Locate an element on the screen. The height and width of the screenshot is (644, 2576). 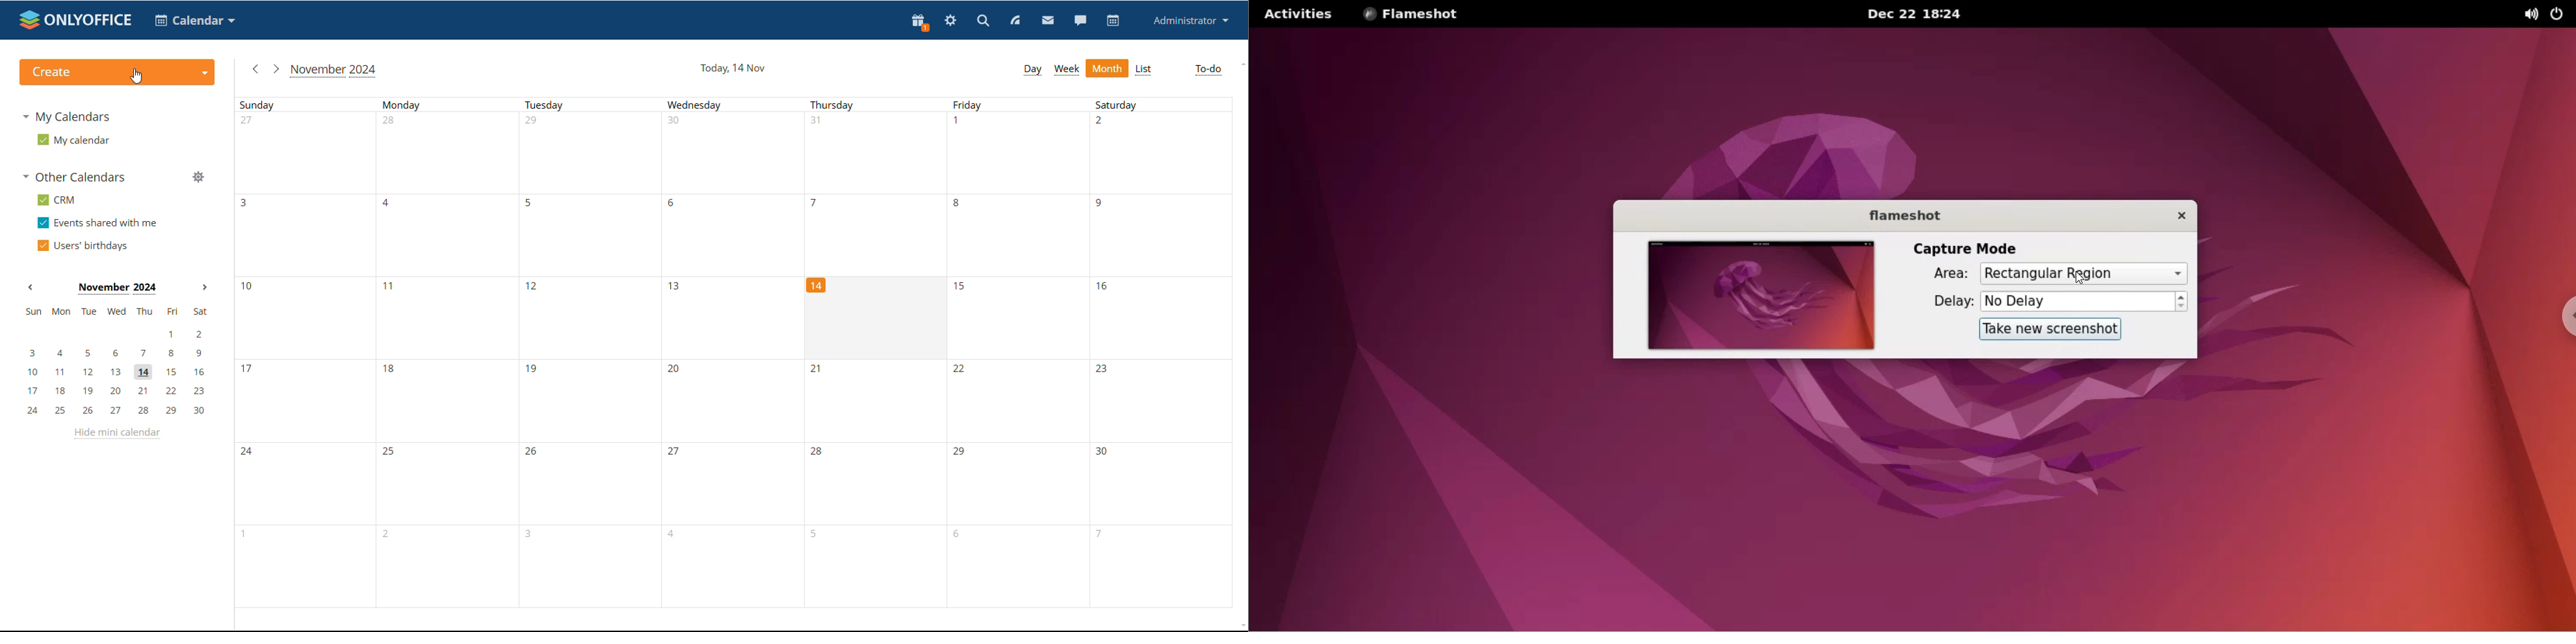
cursor is located at coordinates (2083, 279).